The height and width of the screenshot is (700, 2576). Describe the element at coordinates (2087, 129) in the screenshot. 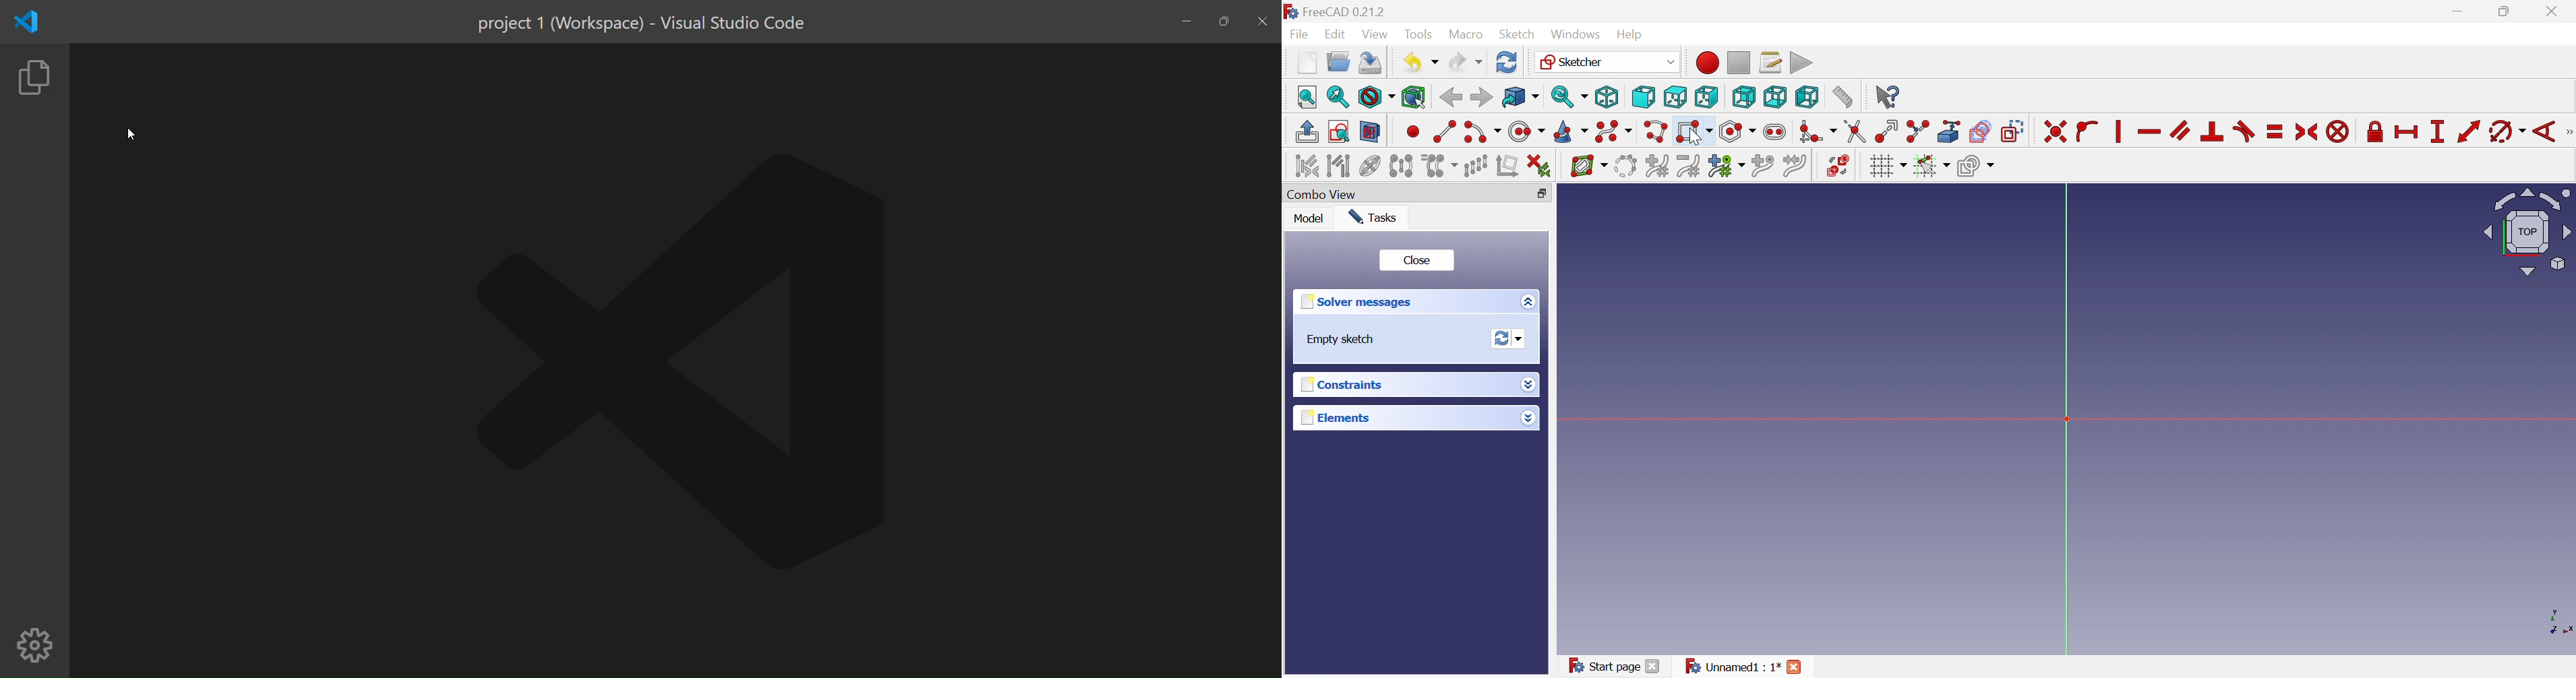

I see `Constrain point onto object` at that location.